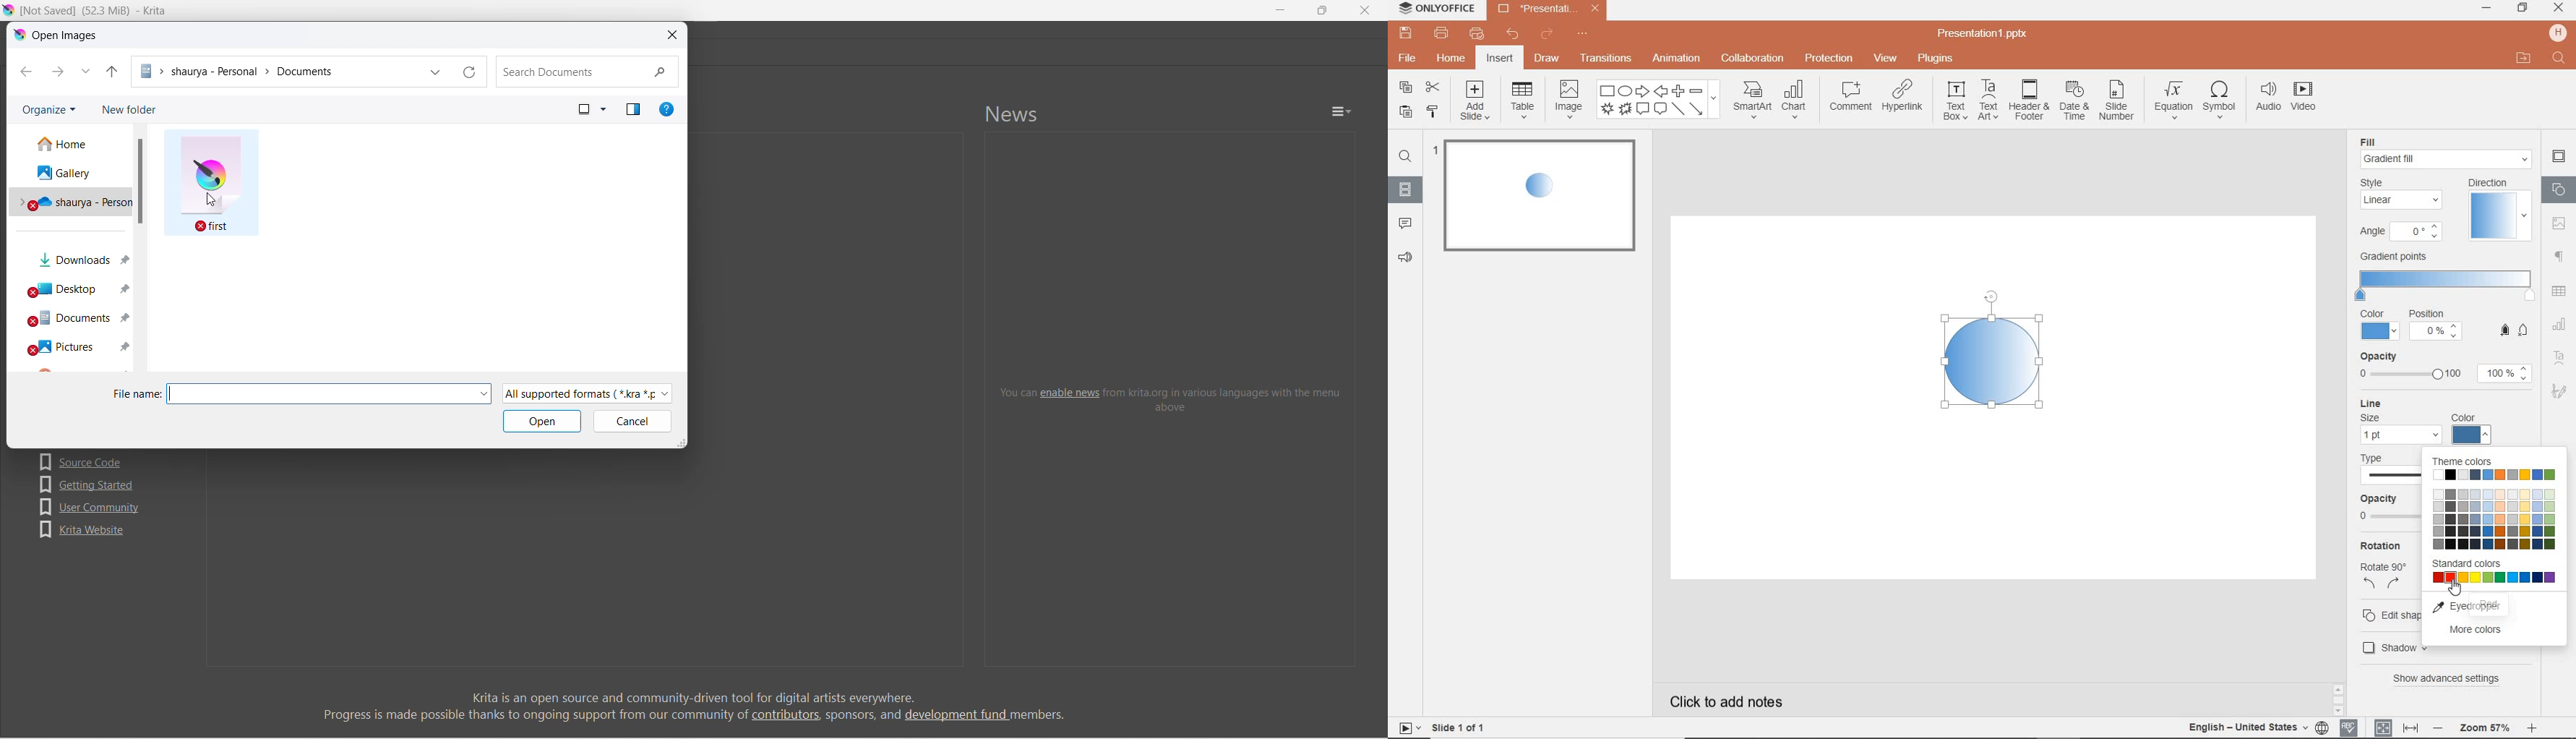 This screenshot has height=756, width=2576. What do you see at coordinates (2559, 59) in the screenshot?
I see `text input` at bounding box center [2559, 59].